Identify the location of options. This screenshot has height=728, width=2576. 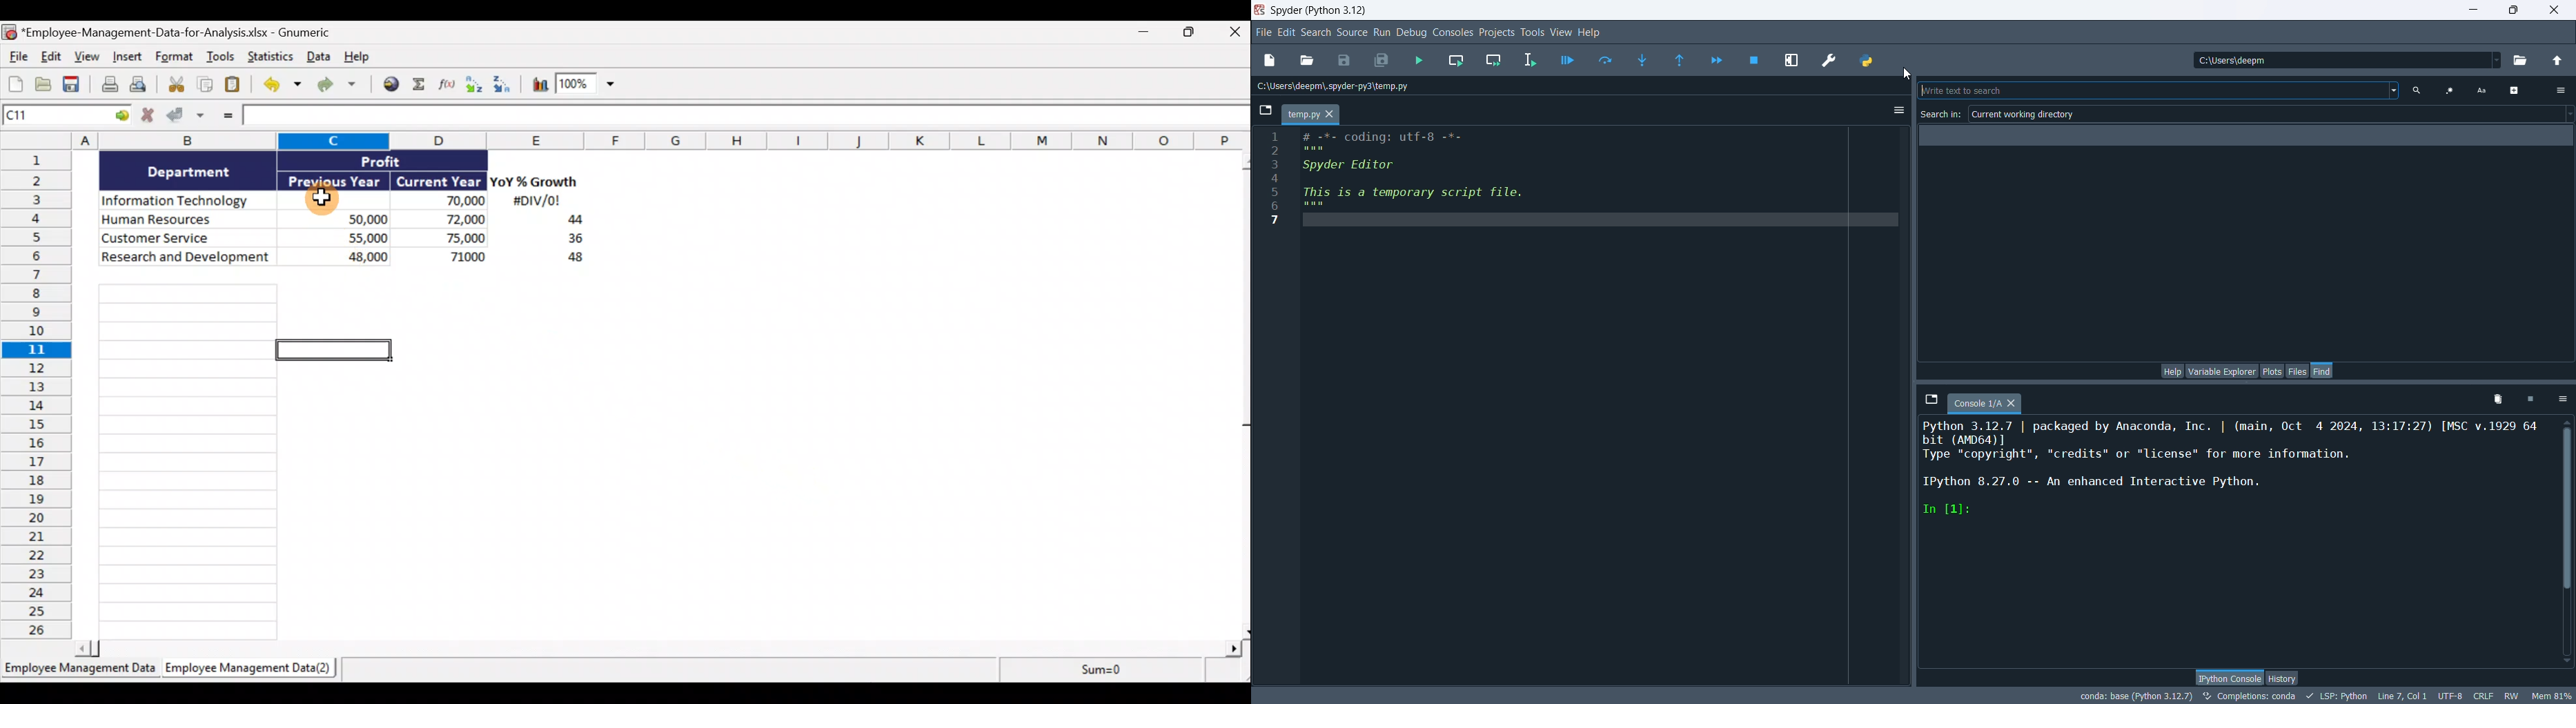
(2560, 92).